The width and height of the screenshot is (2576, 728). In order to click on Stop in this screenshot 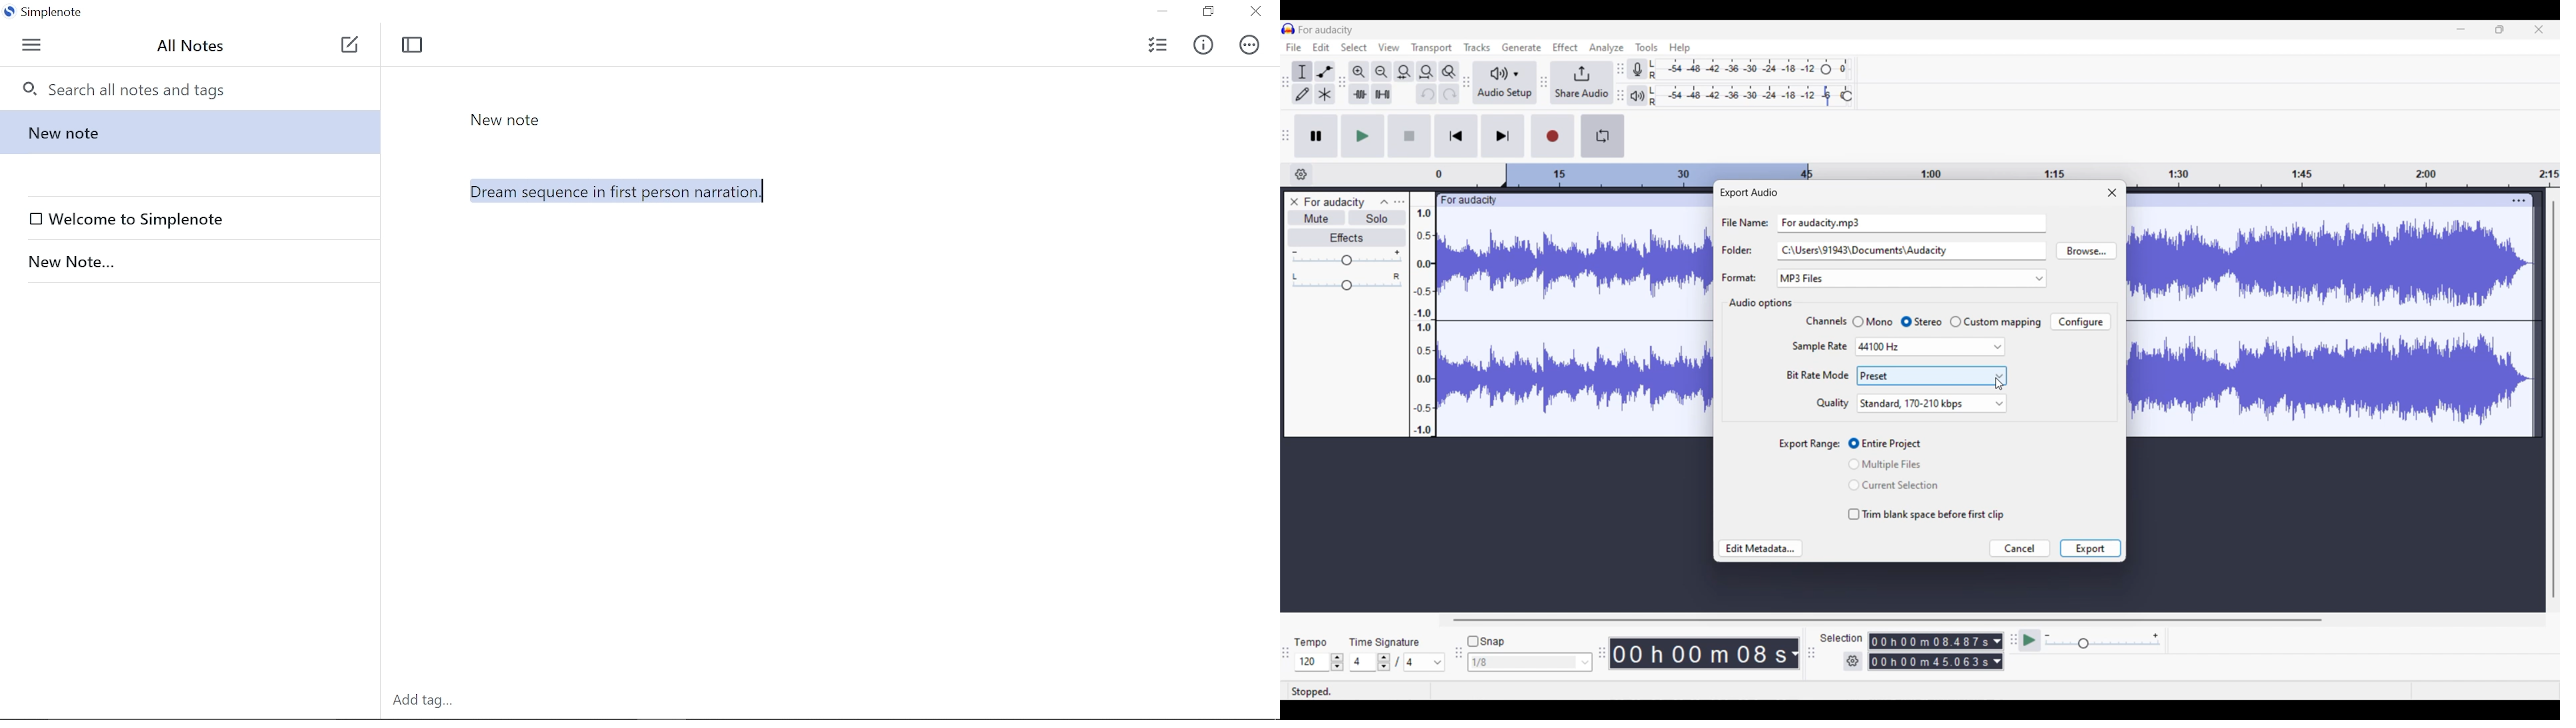, I will do `click(1409, 135)`.